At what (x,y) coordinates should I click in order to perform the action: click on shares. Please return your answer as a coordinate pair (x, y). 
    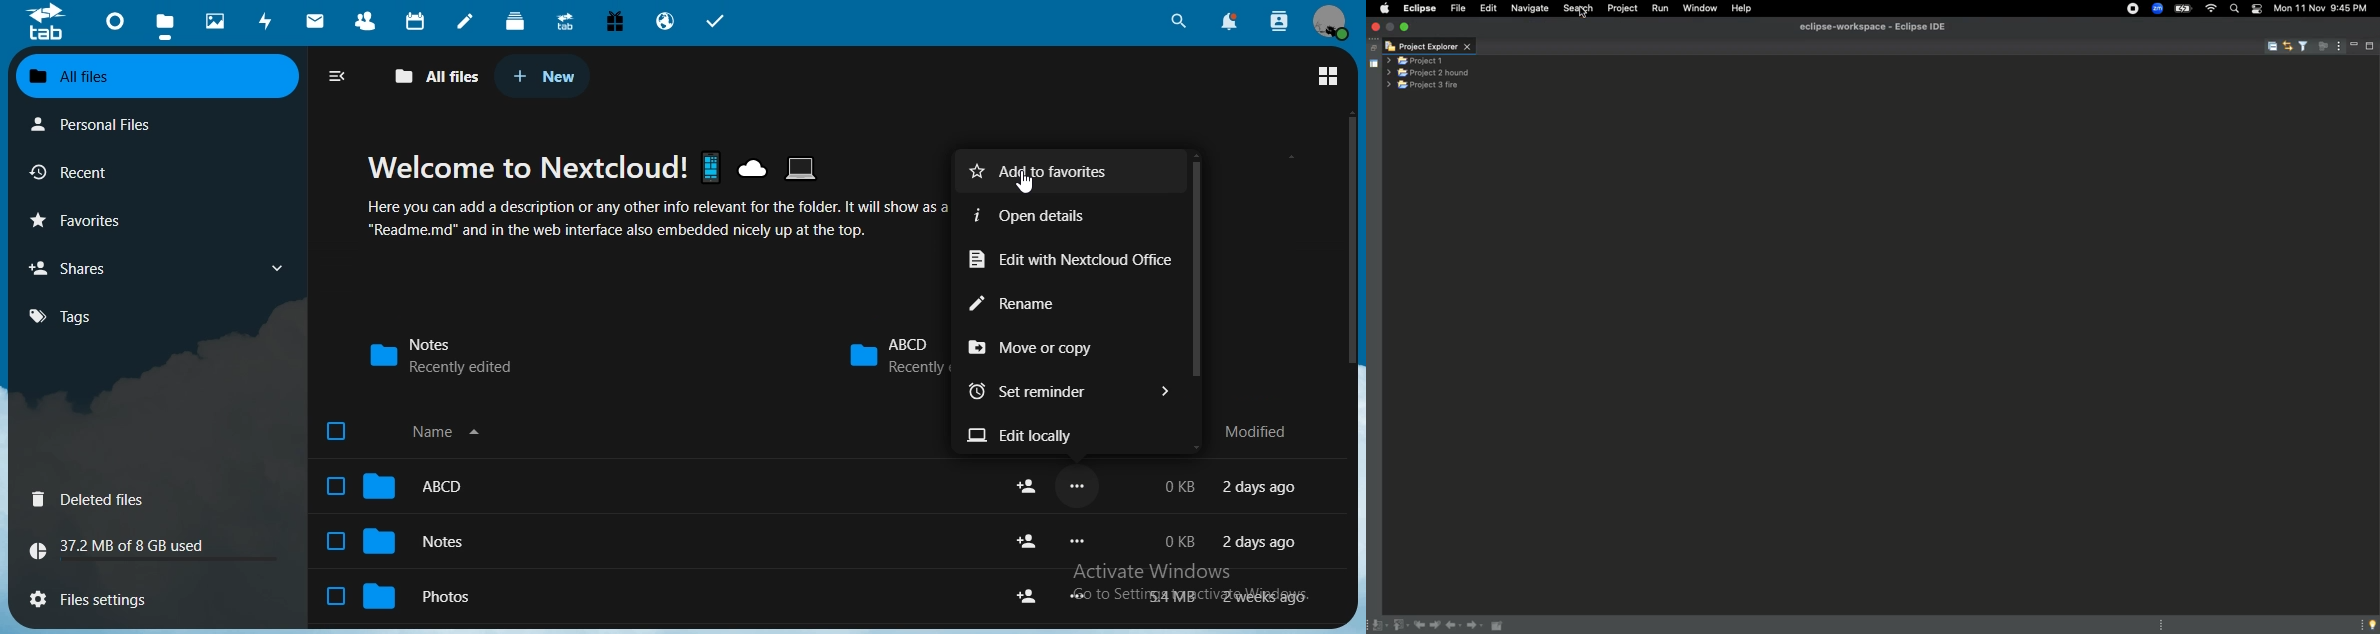
    Looking at the image, I should click on (74, 268).